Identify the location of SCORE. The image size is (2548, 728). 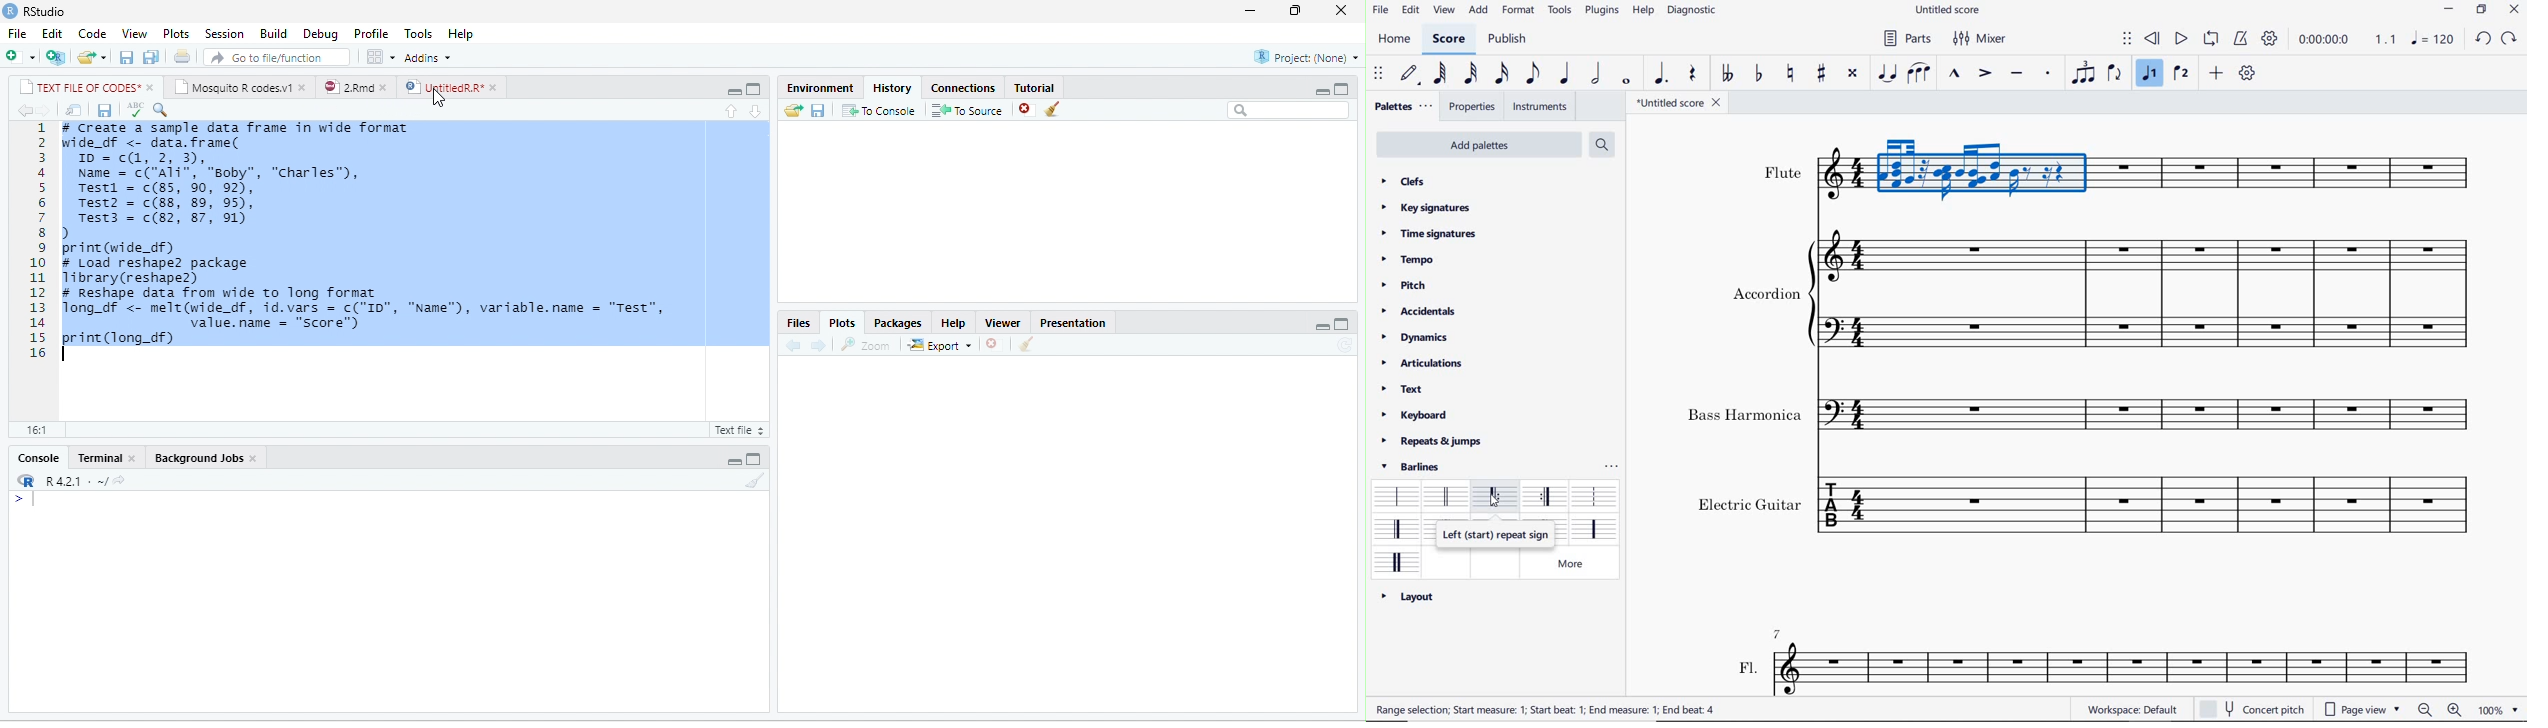
(1447, 41).